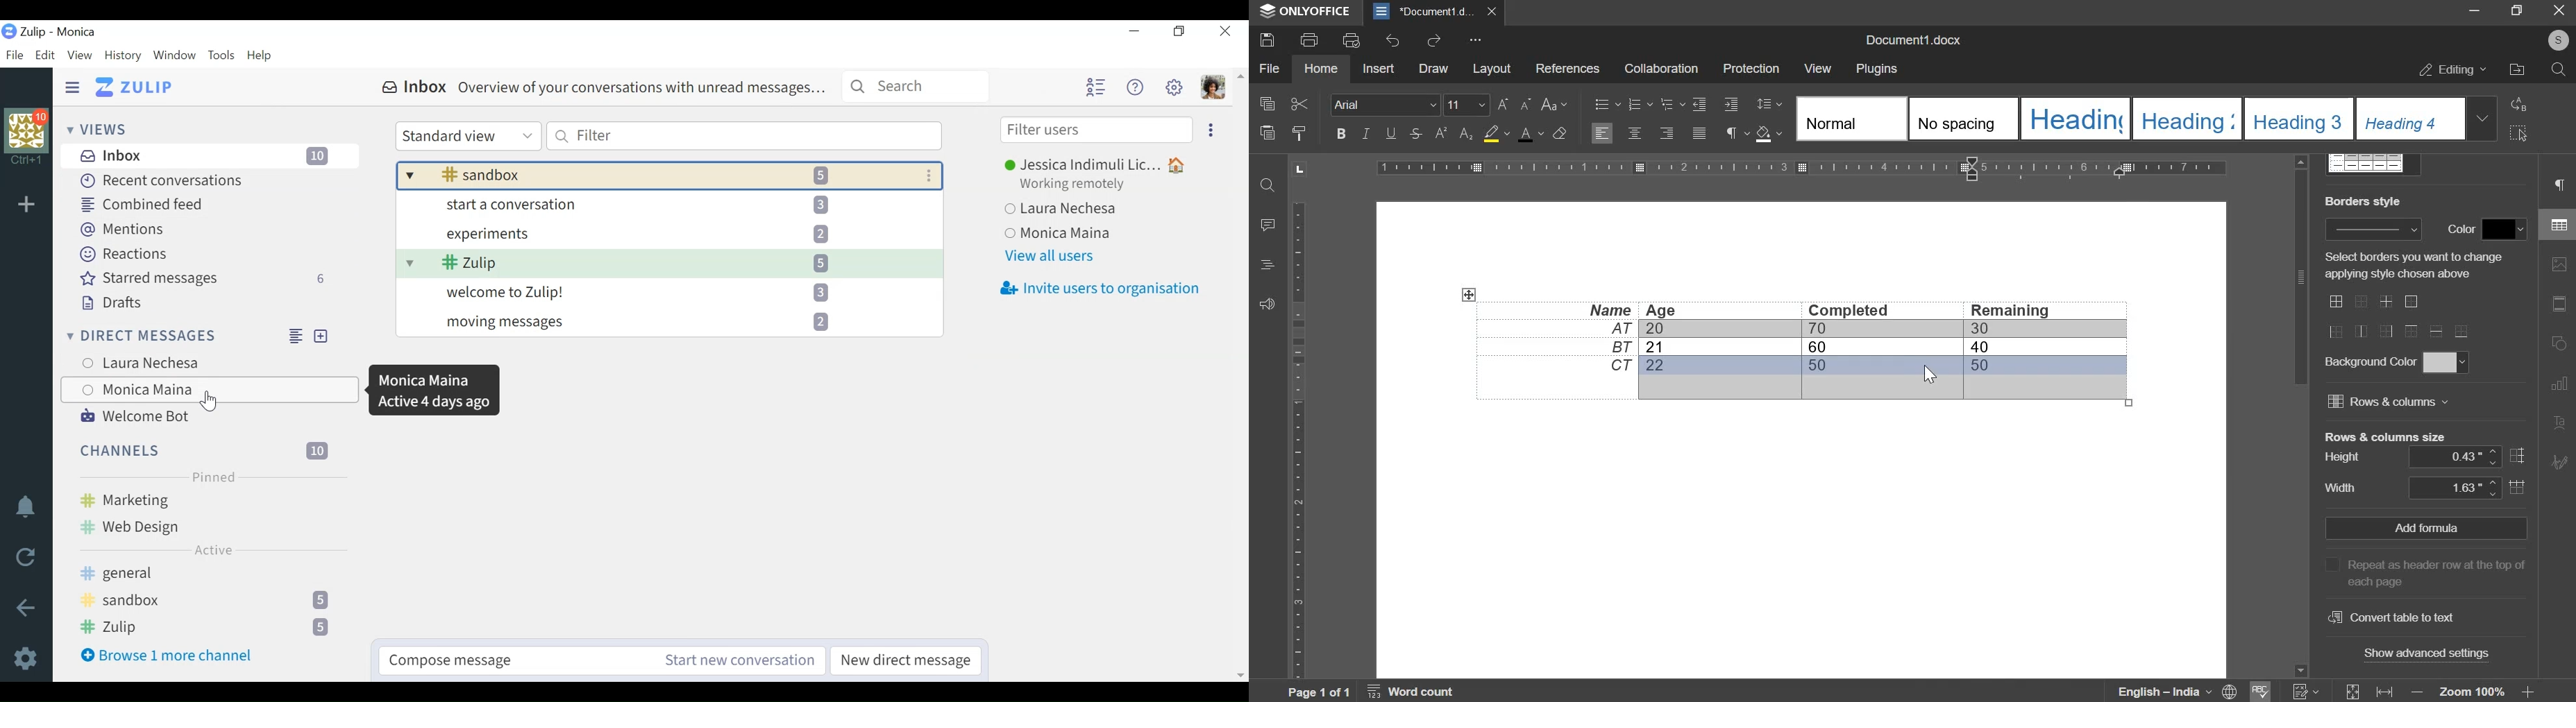 The image size is (2576, 728). I want to click on Direct message feed, so click(296, 335).